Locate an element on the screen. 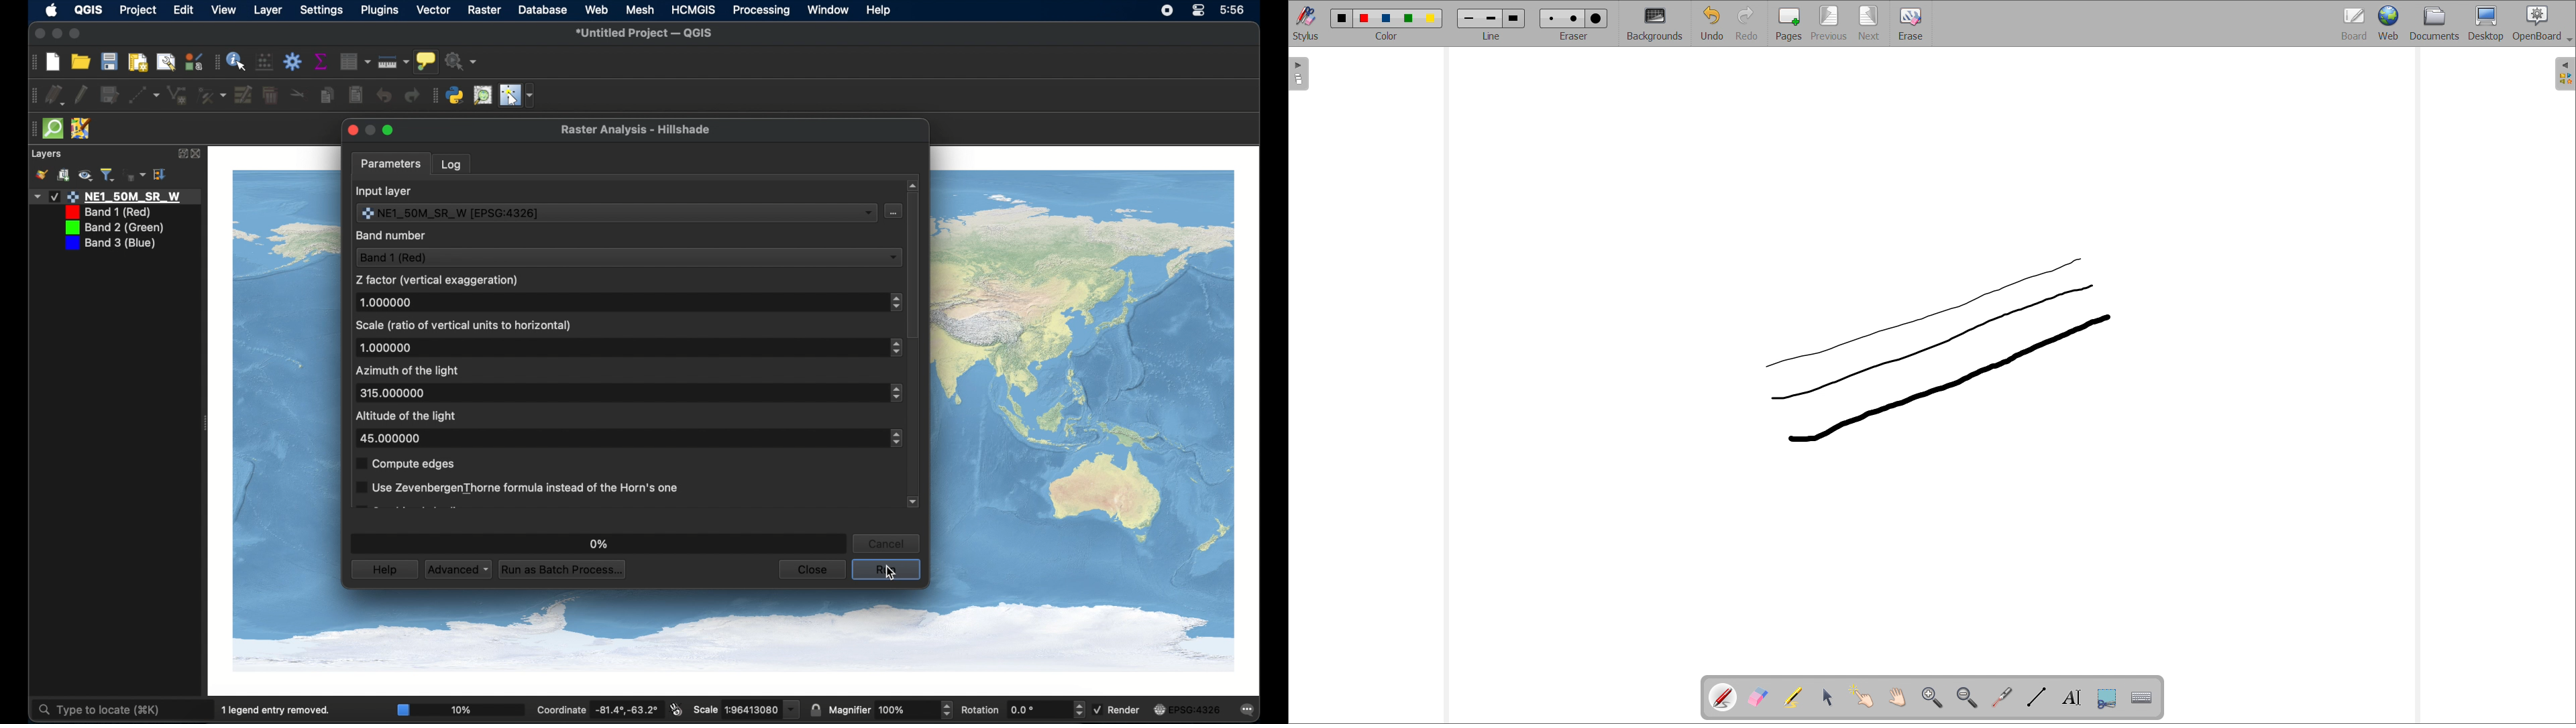 This screenshot has height=728, width=2576. scroll box is located at coordinates (914, 268).